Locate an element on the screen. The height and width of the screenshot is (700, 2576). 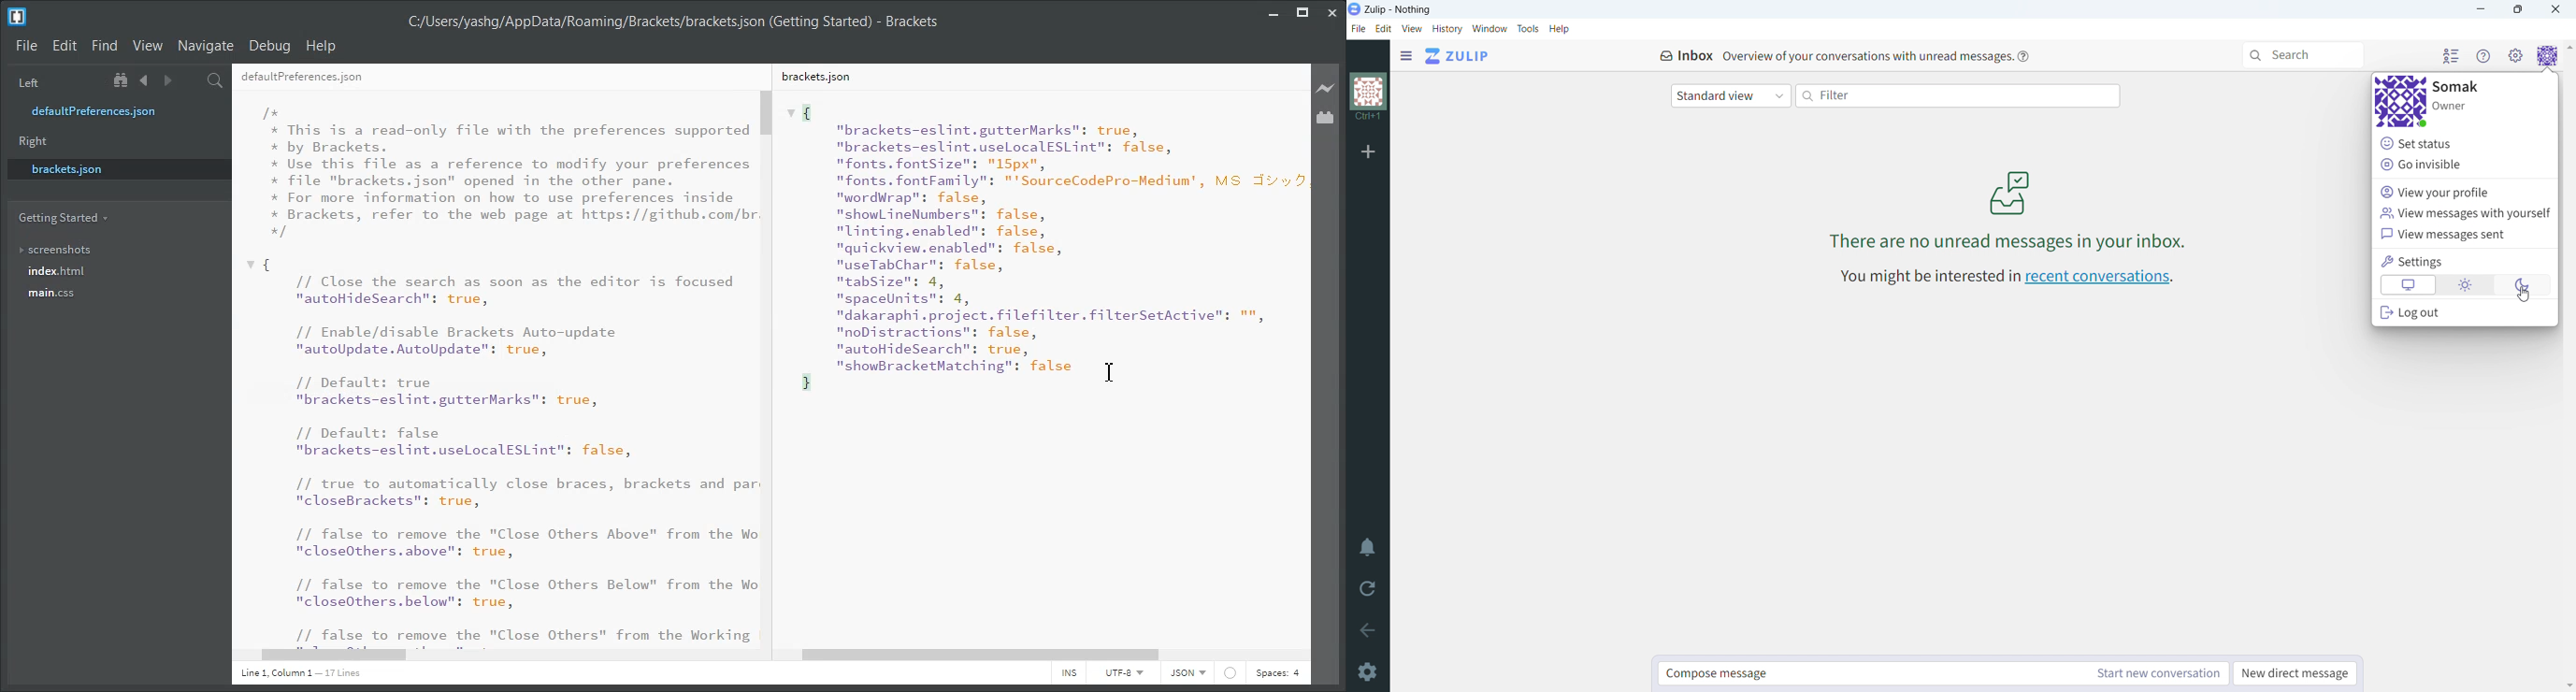
view is located at coordinates (1413, 28).